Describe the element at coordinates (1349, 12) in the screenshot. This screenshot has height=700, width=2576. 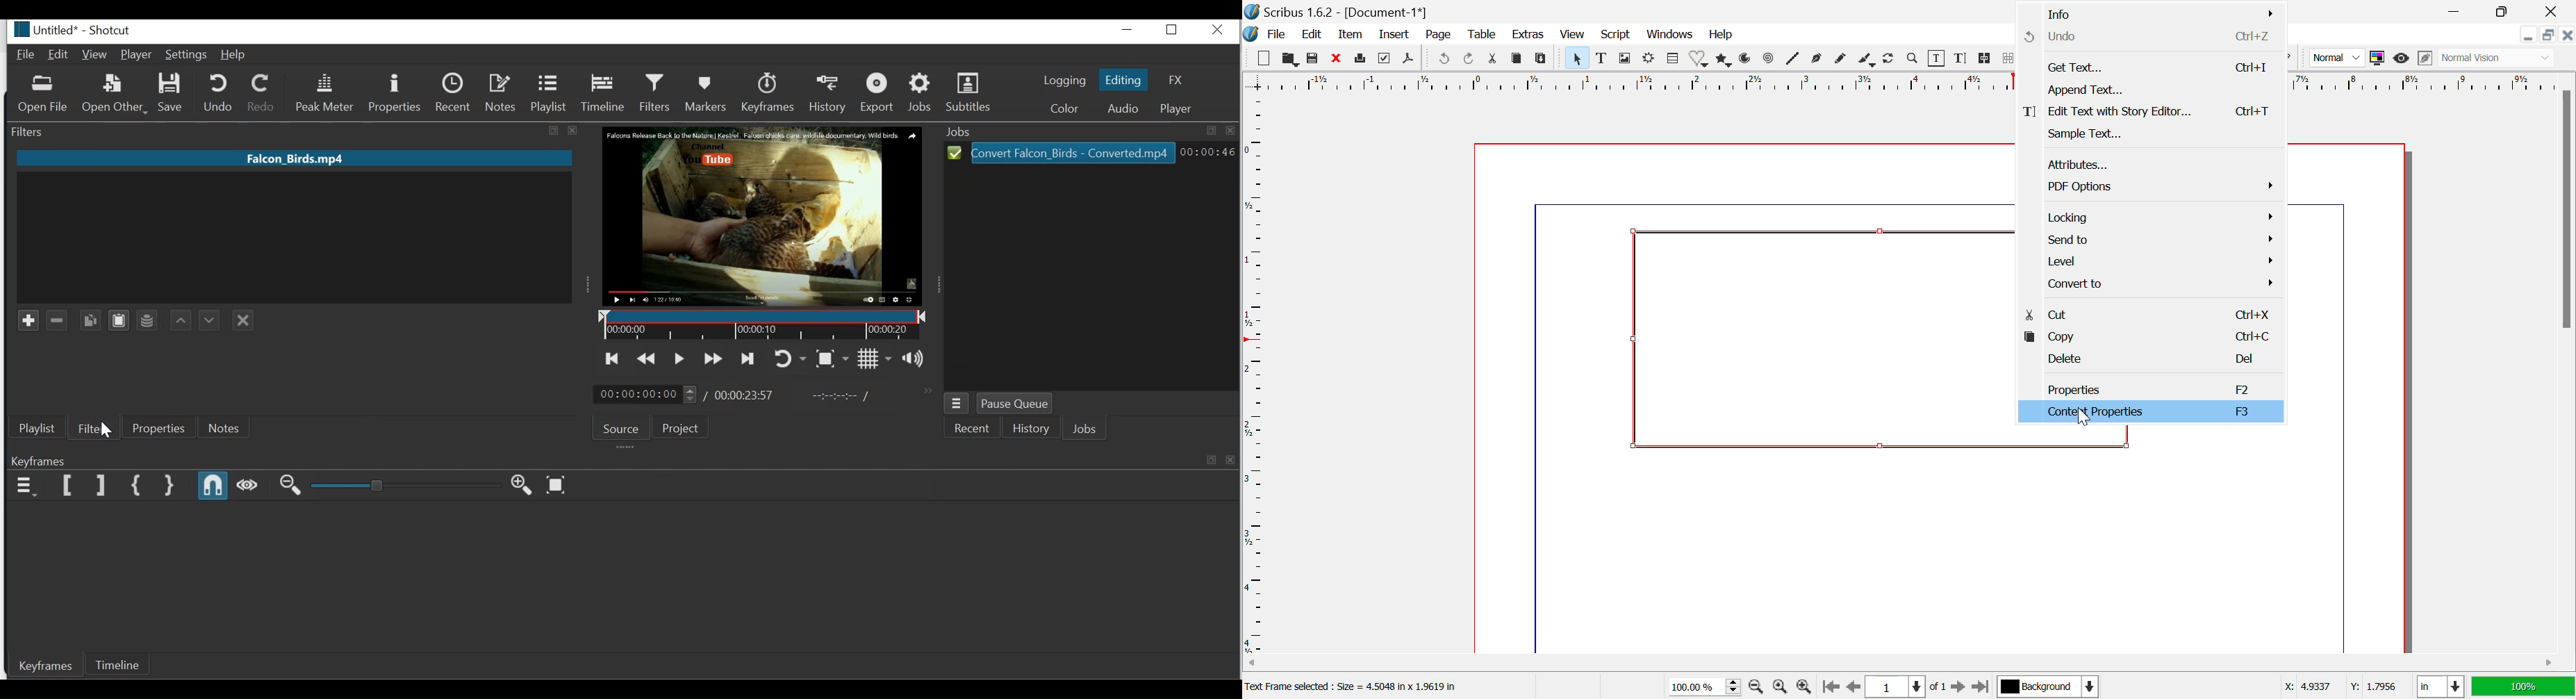
I see `Scribus 1.6.2 - [Document-1*]` at that location.